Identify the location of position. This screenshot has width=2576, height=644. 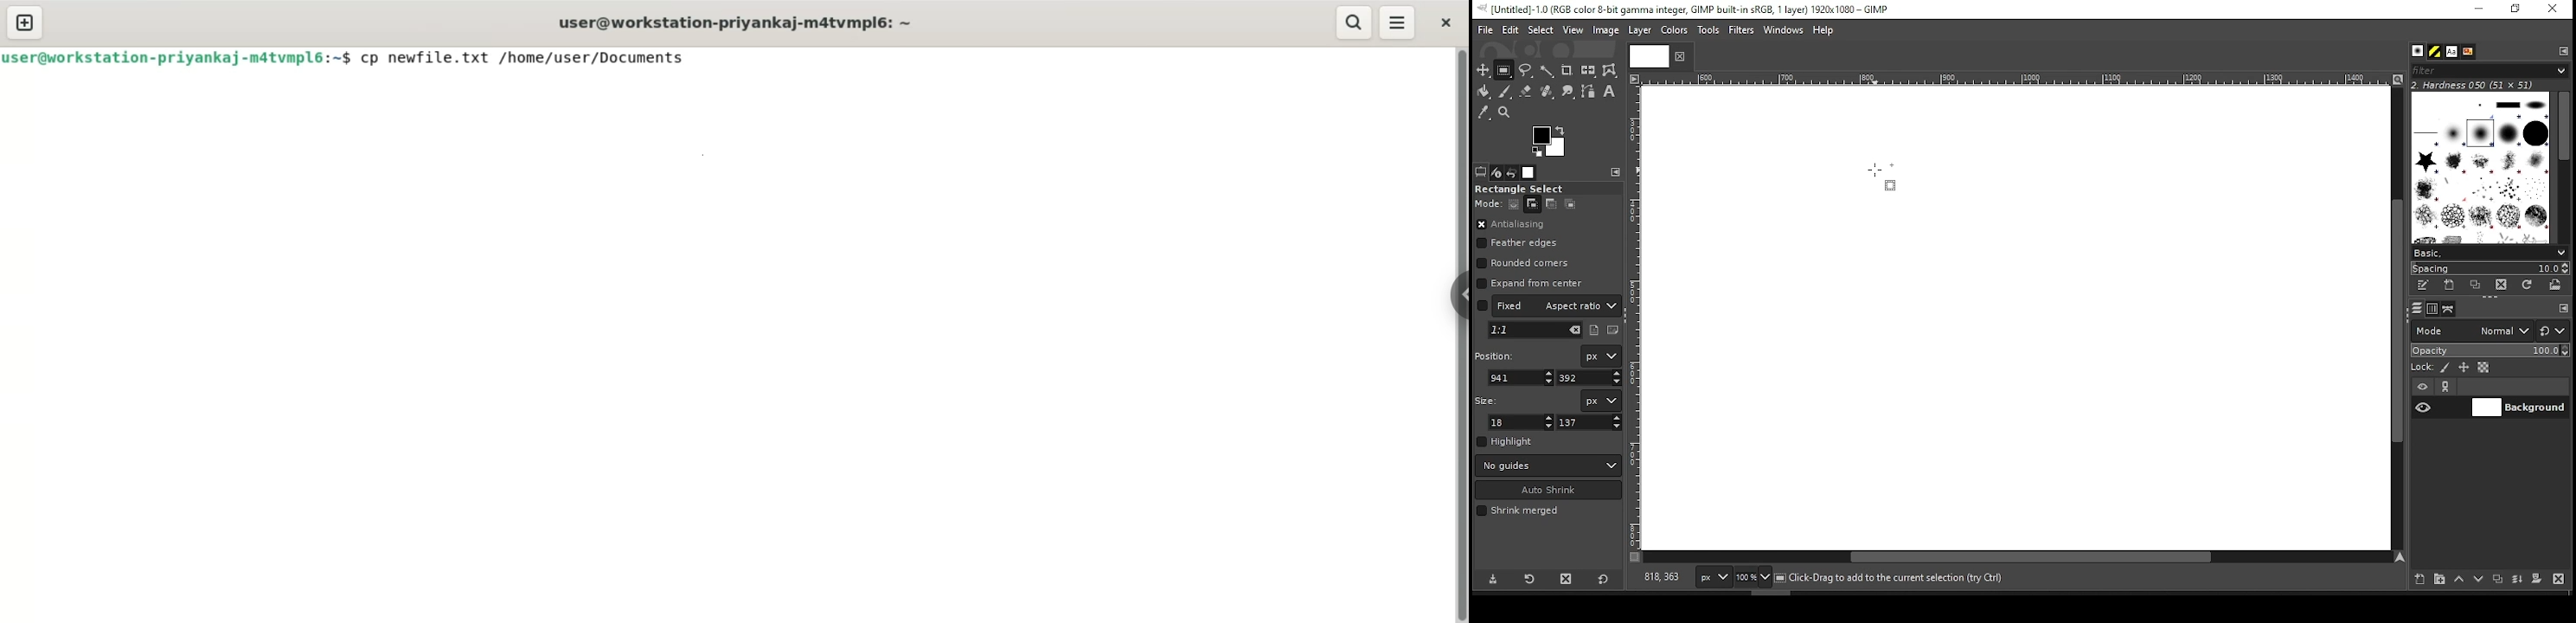
(1497, 354).